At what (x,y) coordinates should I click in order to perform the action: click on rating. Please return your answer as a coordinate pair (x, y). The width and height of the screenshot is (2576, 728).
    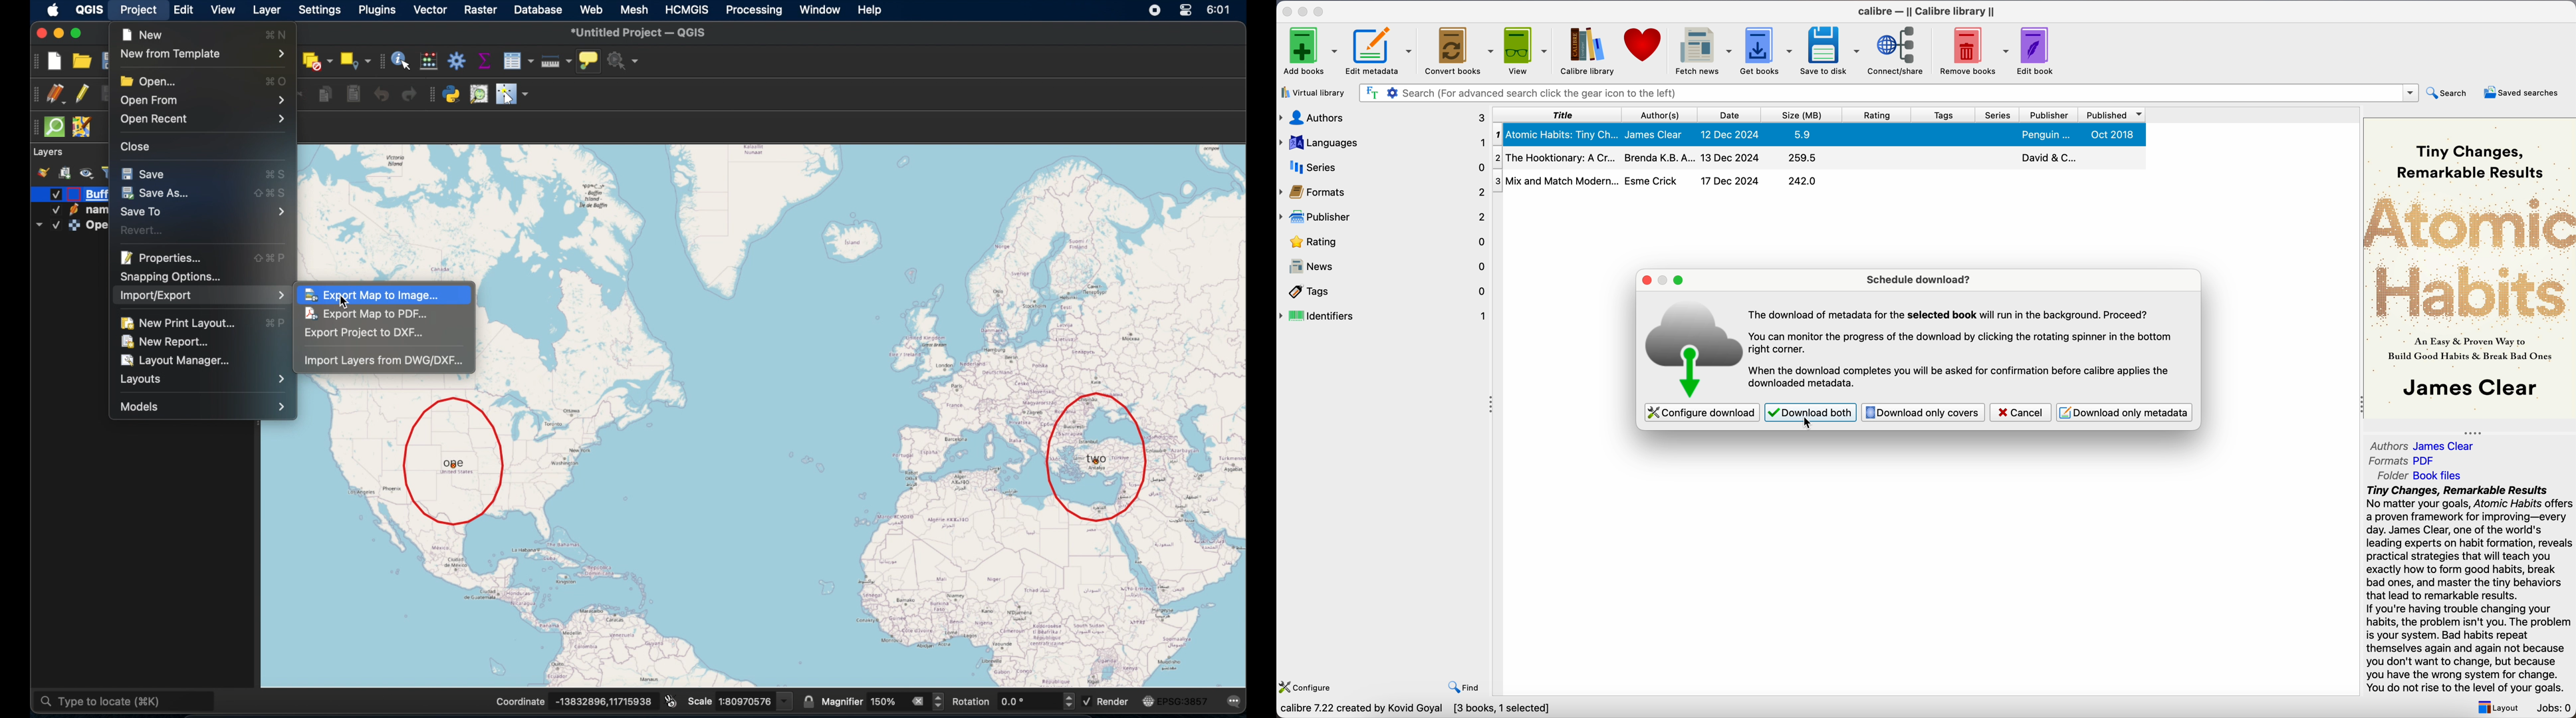
    Looking at the image, I should click on (1877, 115).